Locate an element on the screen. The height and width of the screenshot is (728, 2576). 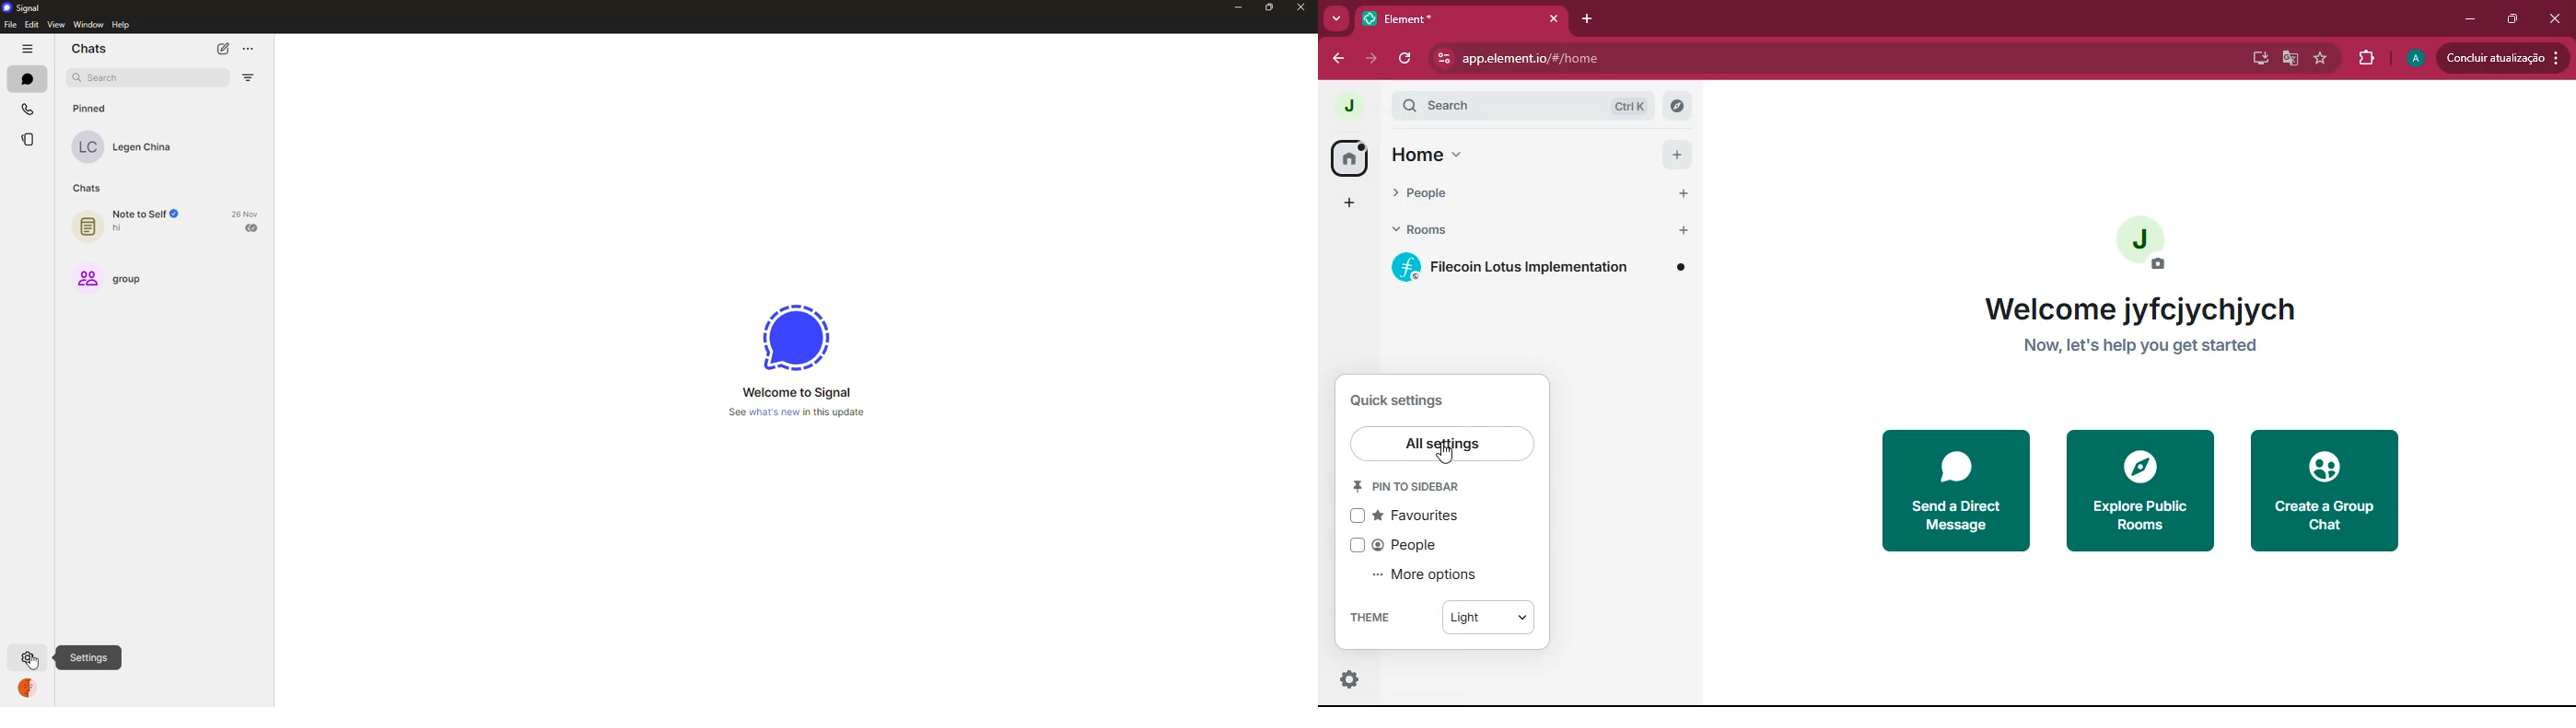
minimize is located at coordinates (2468, 18).